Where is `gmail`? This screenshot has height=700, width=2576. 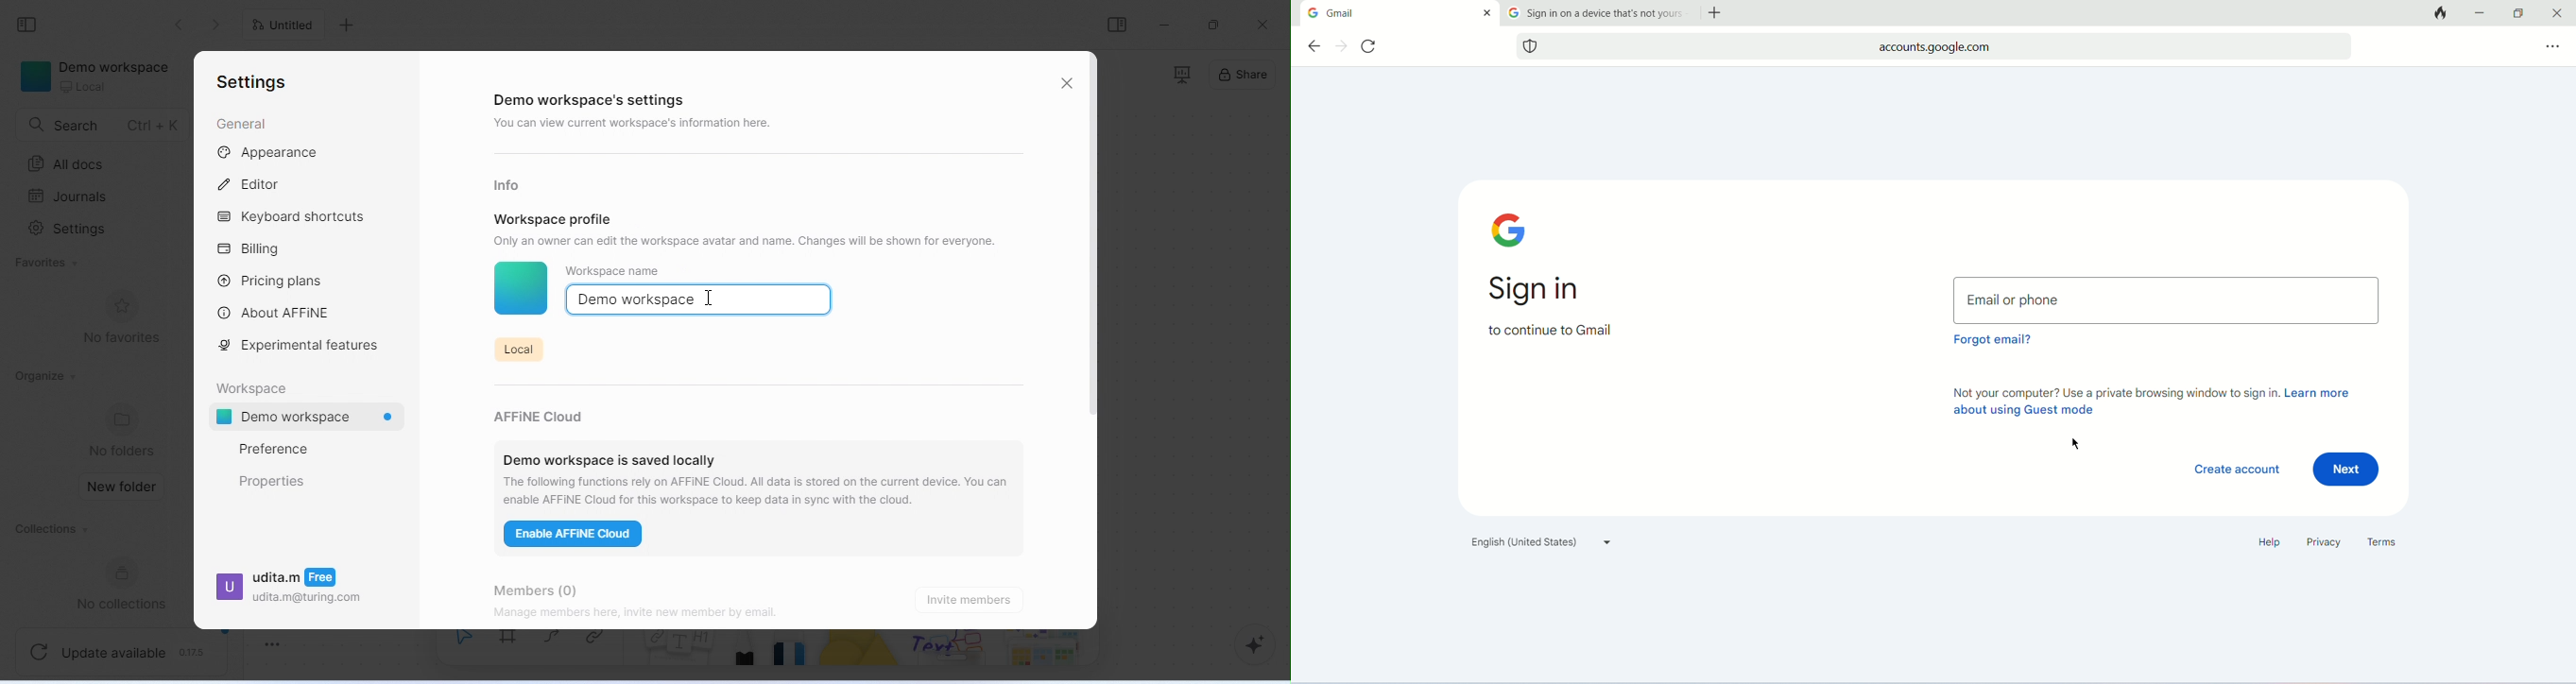 gmail is located at coordinates (1397, 13).